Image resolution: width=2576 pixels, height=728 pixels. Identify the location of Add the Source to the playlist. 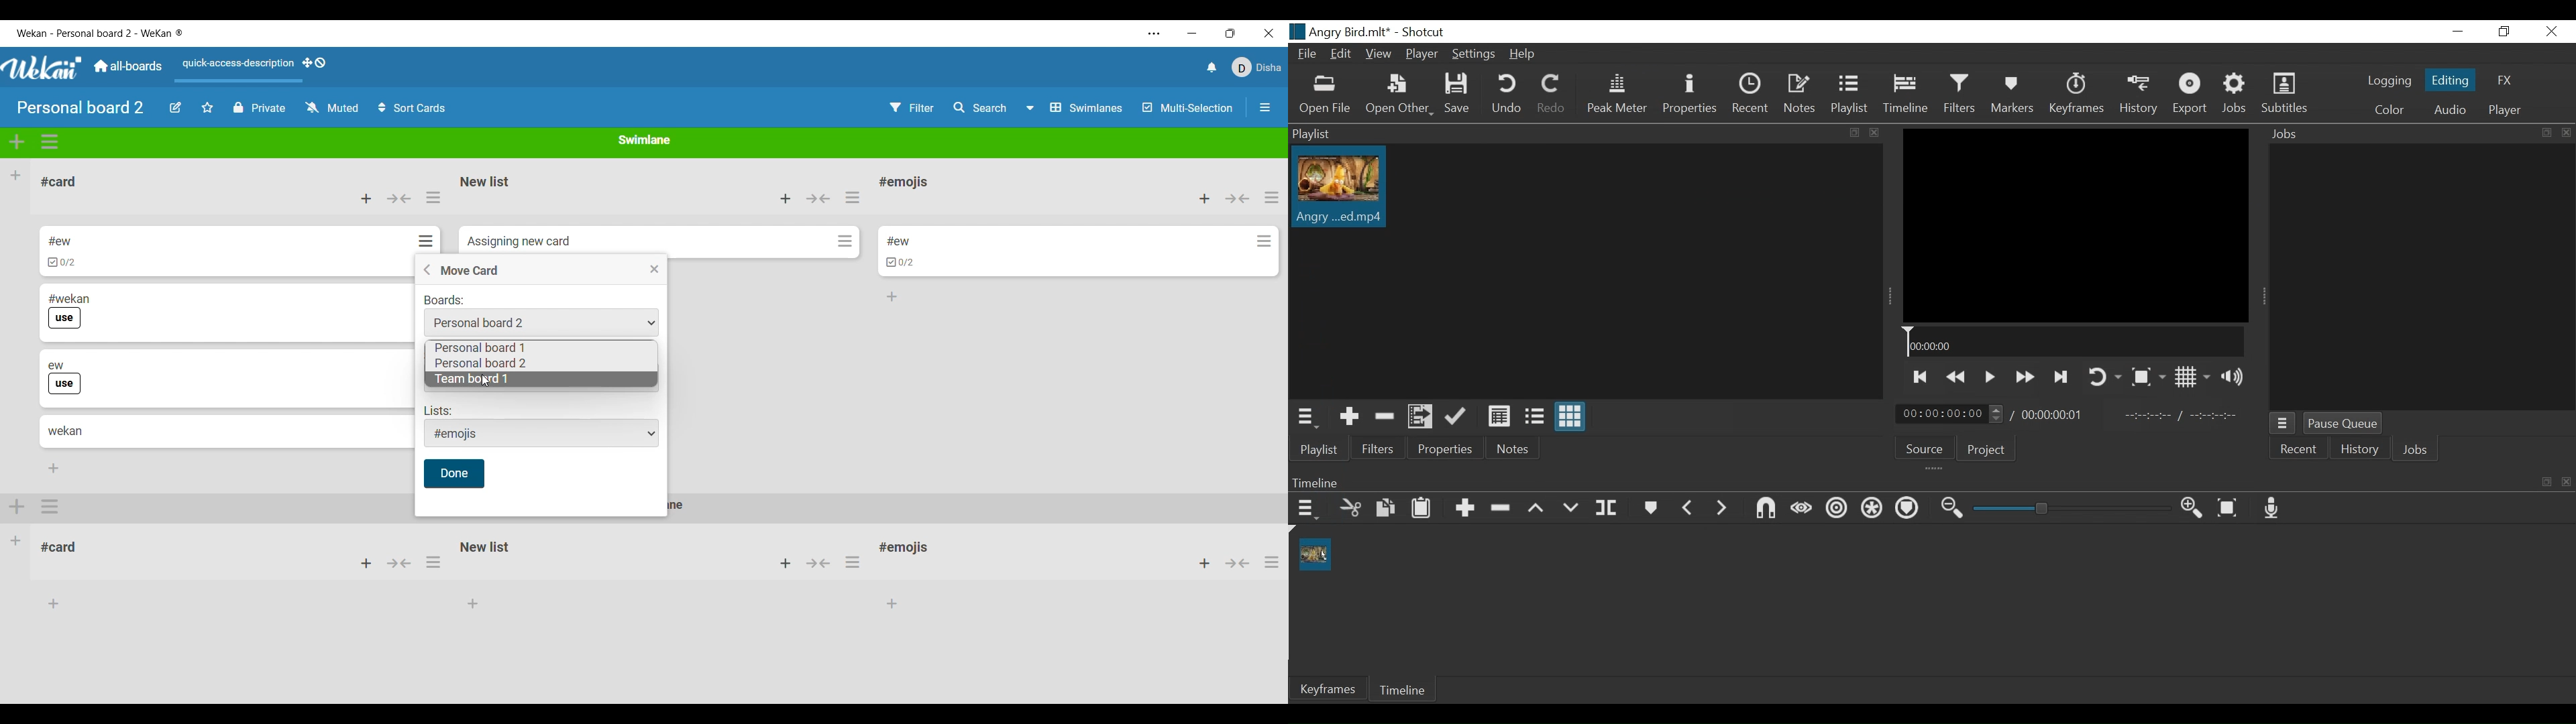
(1347, 417).